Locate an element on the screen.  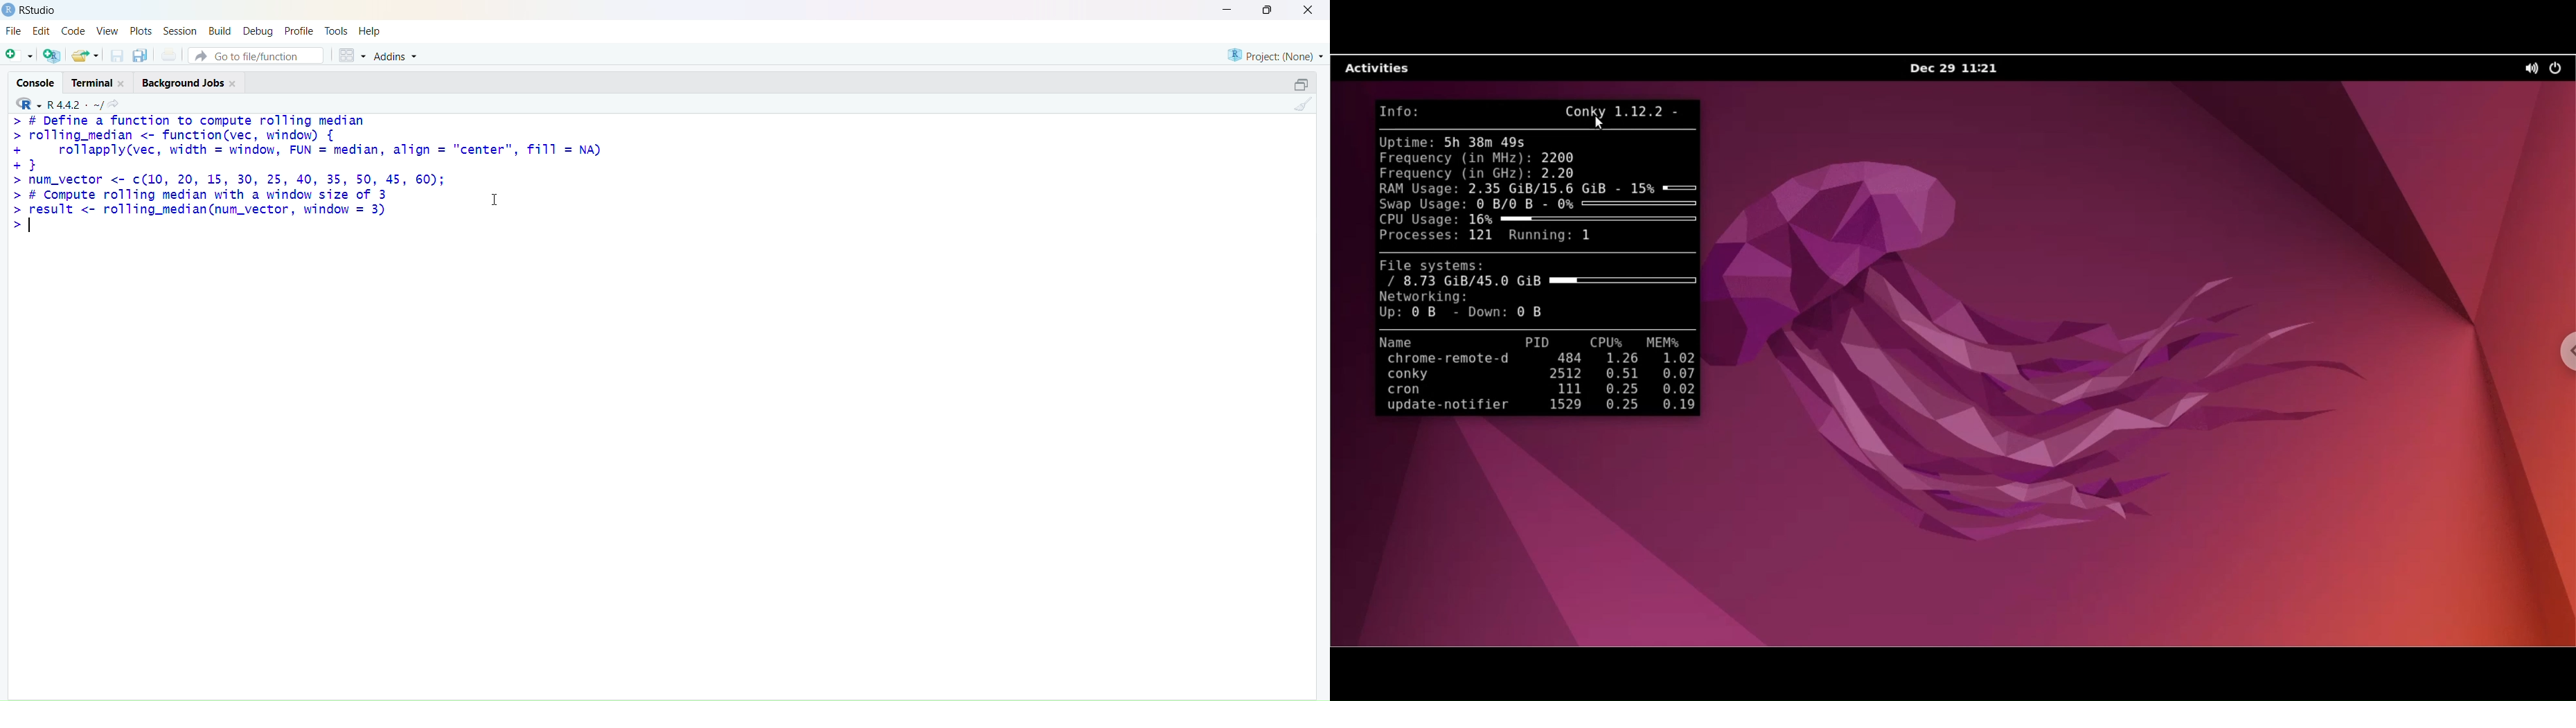
file is located at coordinates (12, 30).